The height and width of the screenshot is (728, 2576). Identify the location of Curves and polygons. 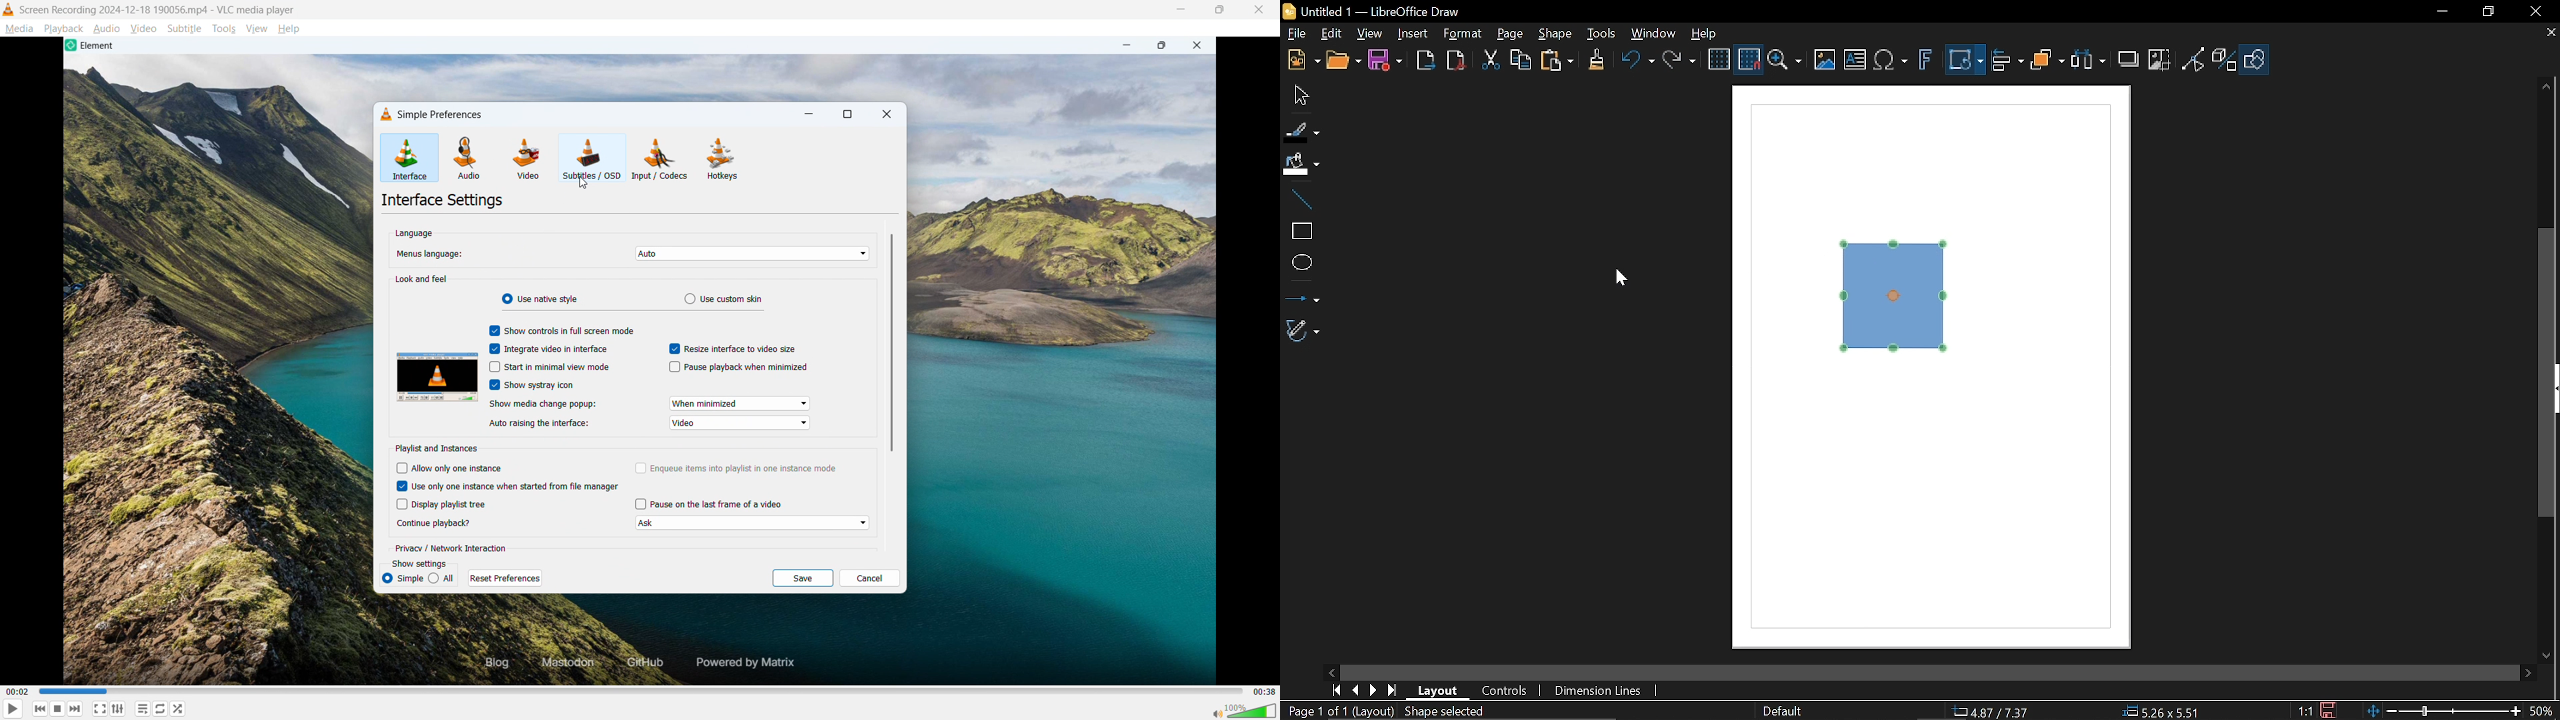
(1301, 331).